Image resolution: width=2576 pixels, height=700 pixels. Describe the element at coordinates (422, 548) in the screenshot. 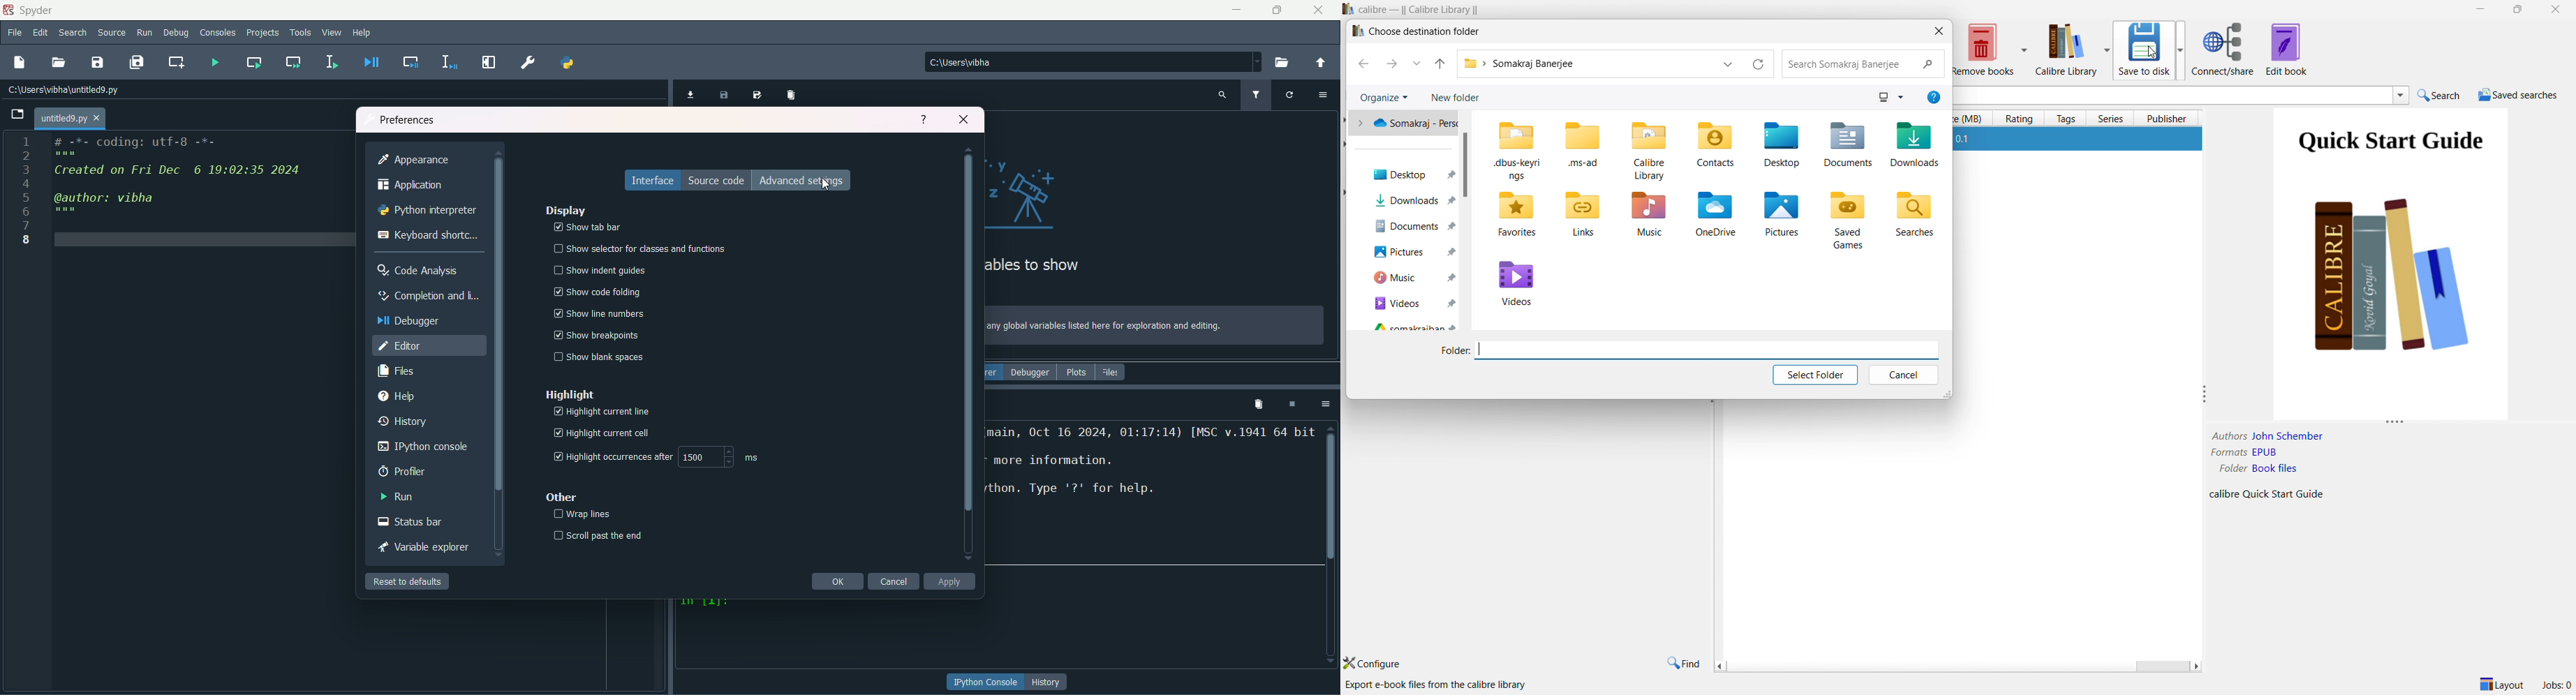

I see `variable explorer` at that location.